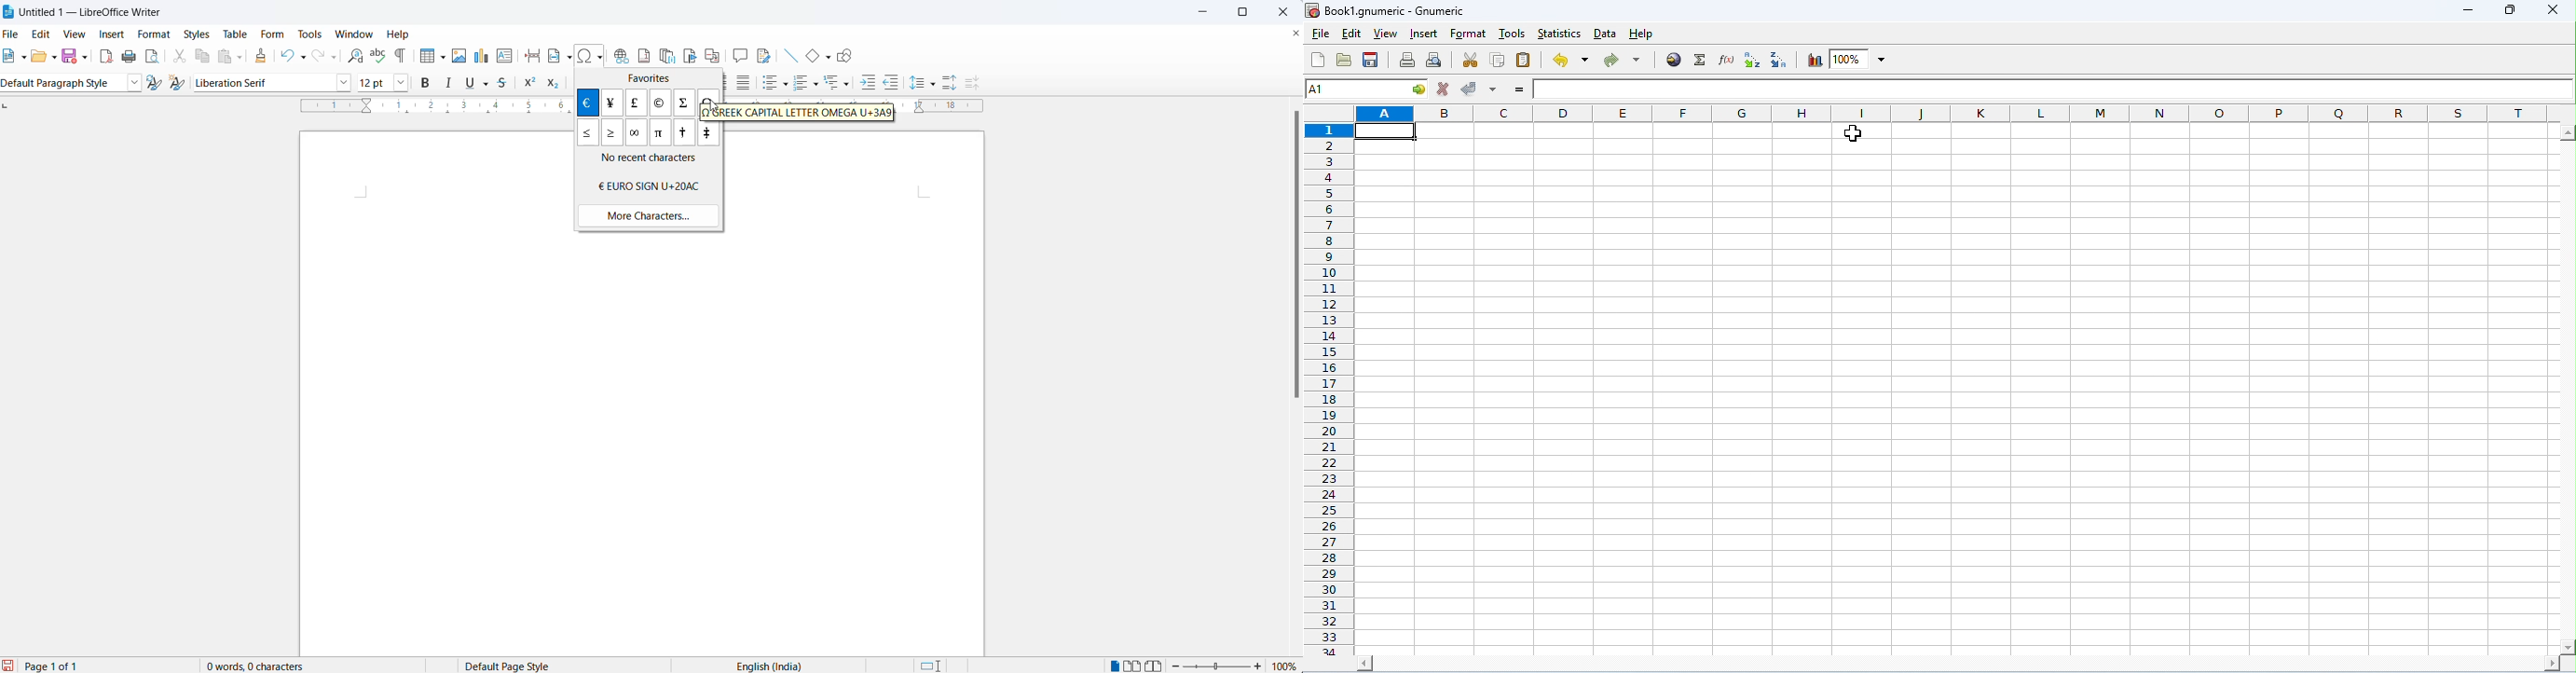  I want to click on greek copyright, so click(685, 103).